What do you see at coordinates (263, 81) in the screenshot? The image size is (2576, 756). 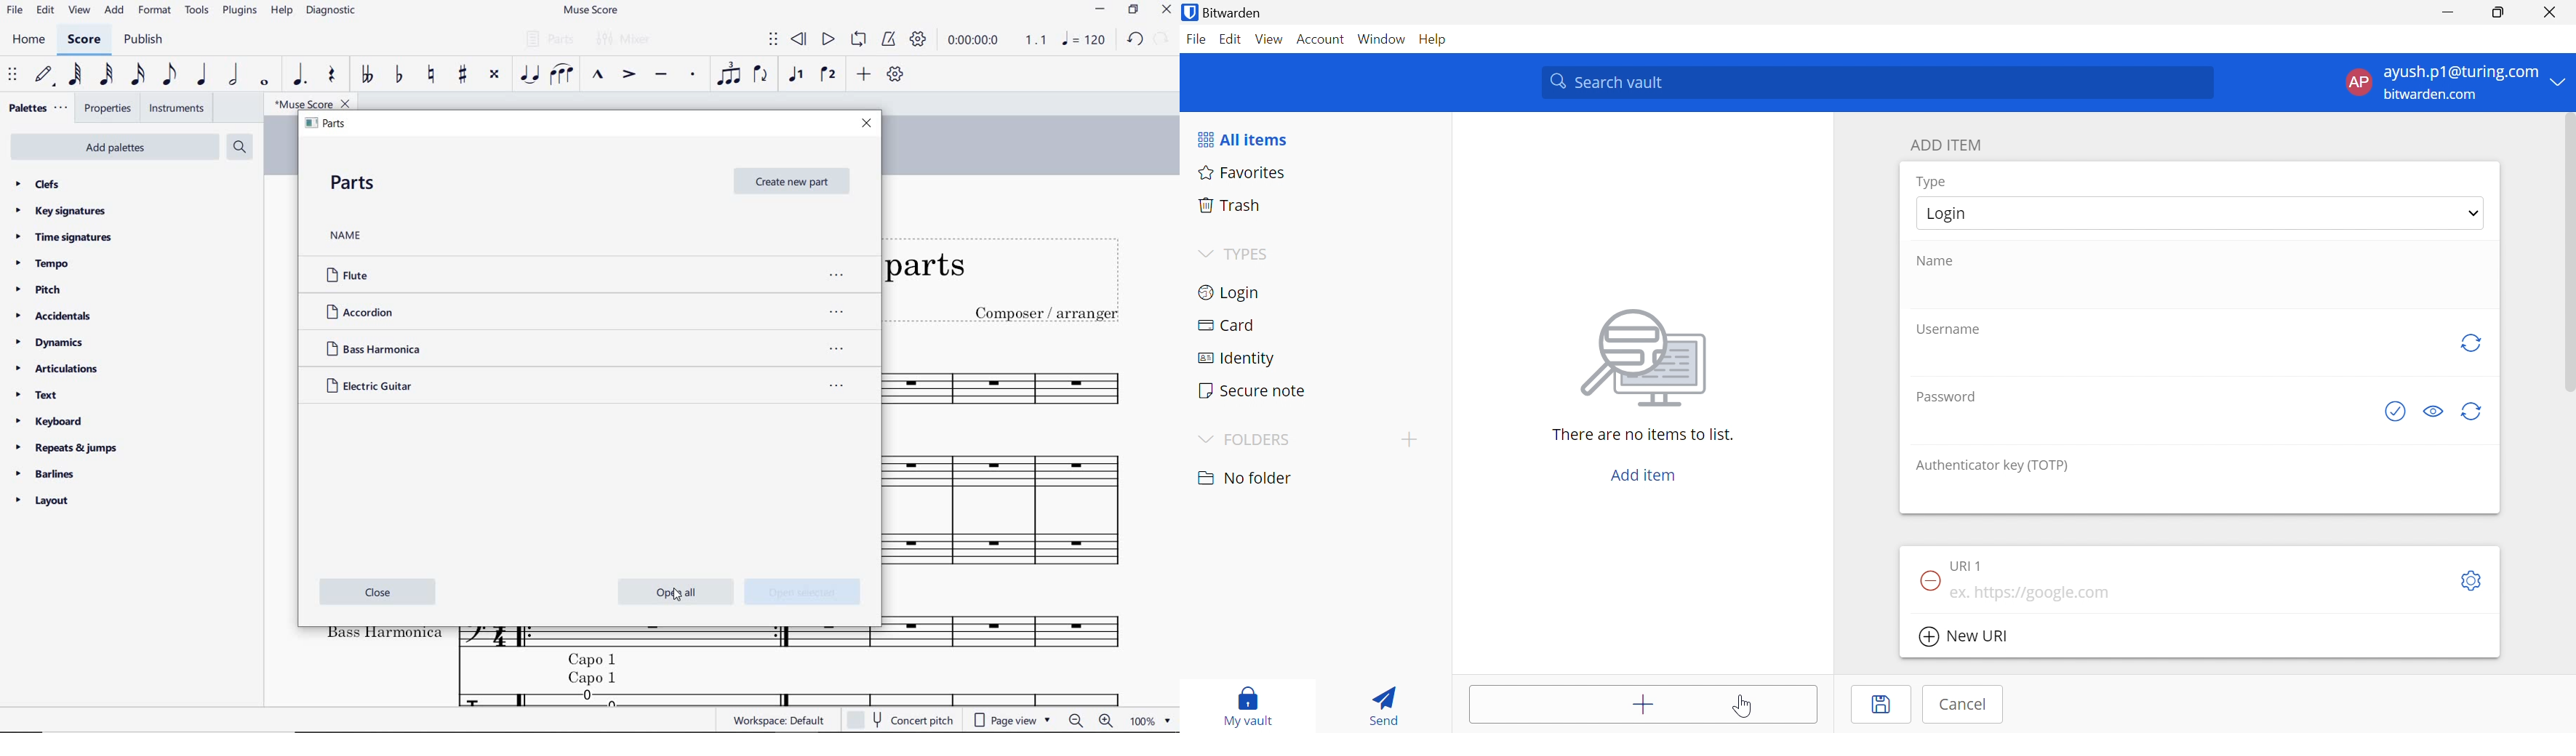 I see `whole note` at bounding box center [263, 81].